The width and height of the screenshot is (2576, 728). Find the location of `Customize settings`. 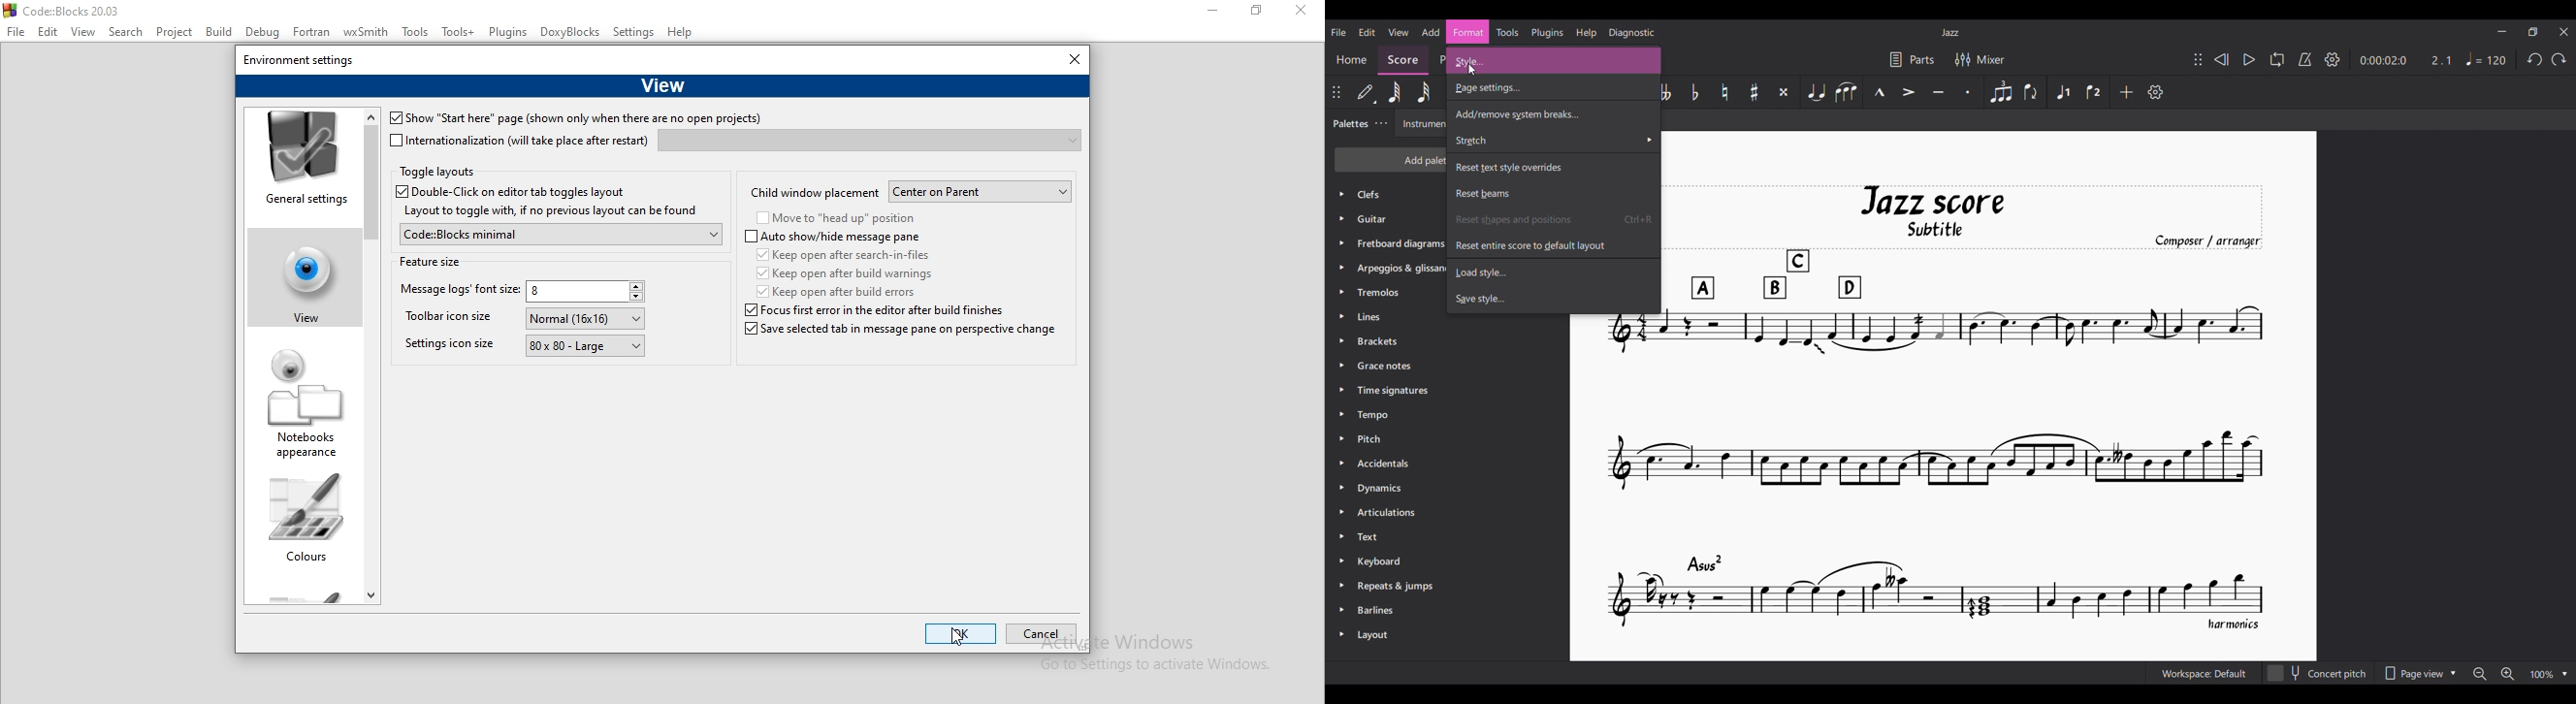

Customize settings is located at coordinates (2155, 92).